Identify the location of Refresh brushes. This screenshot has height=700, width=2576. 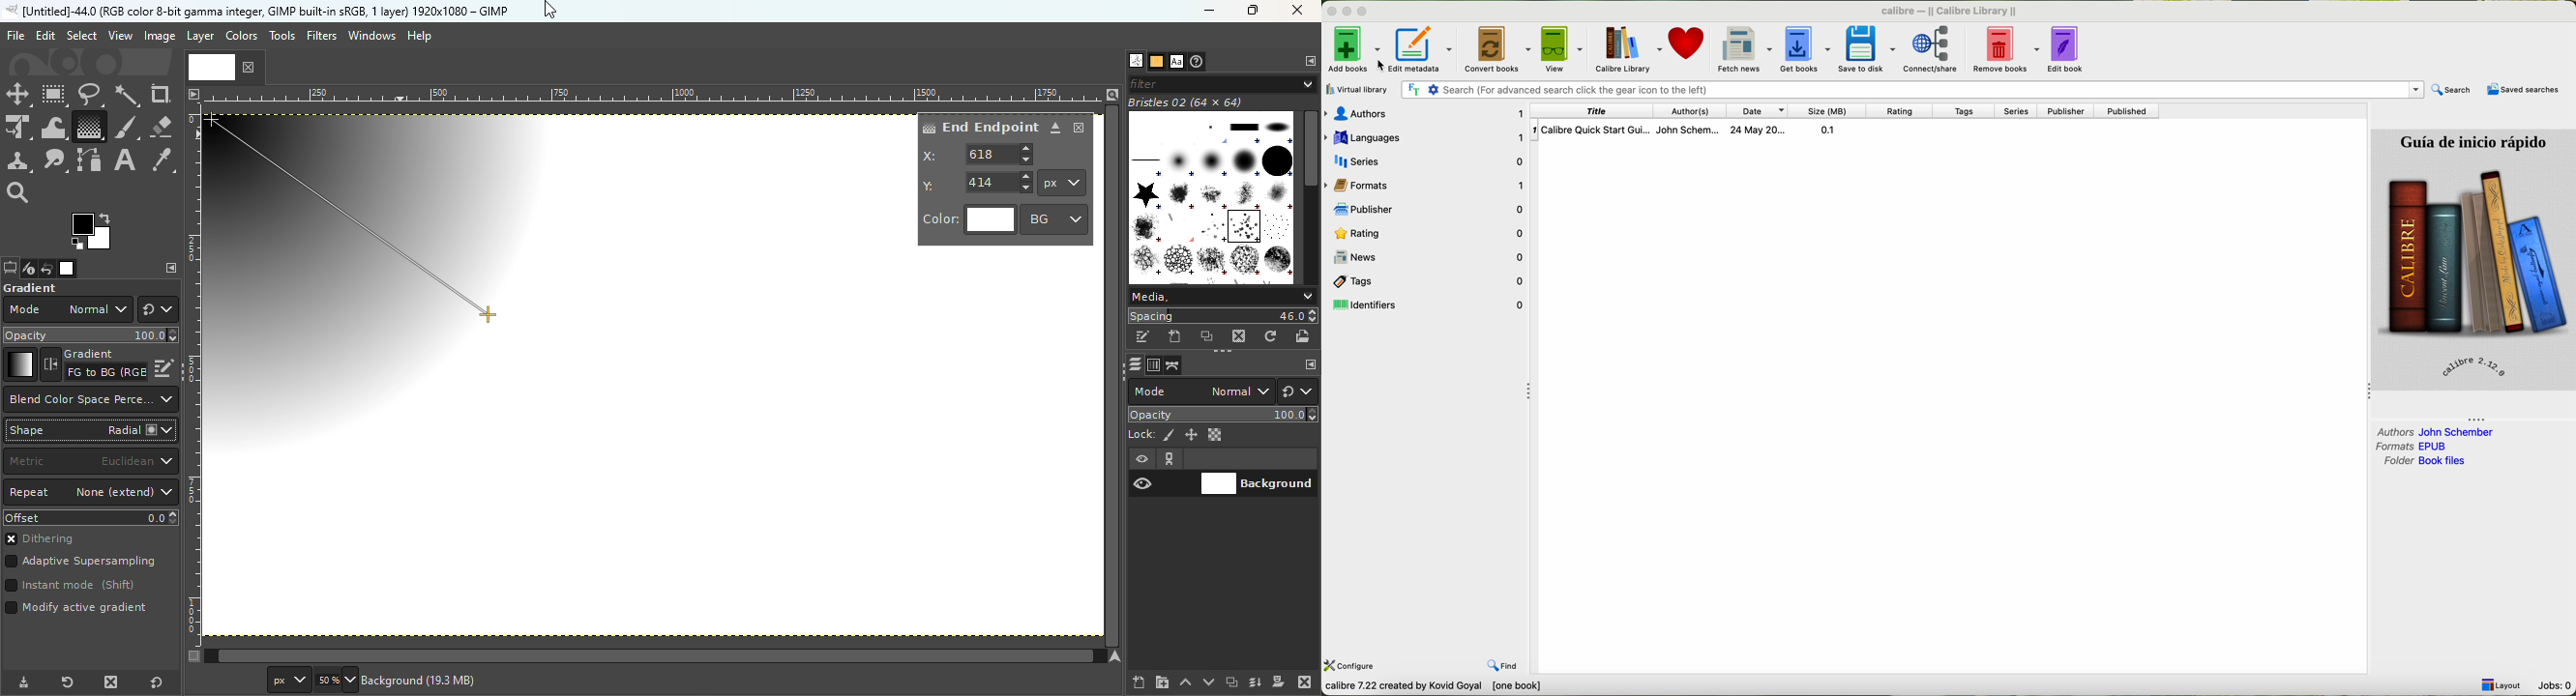
(1271, 336).